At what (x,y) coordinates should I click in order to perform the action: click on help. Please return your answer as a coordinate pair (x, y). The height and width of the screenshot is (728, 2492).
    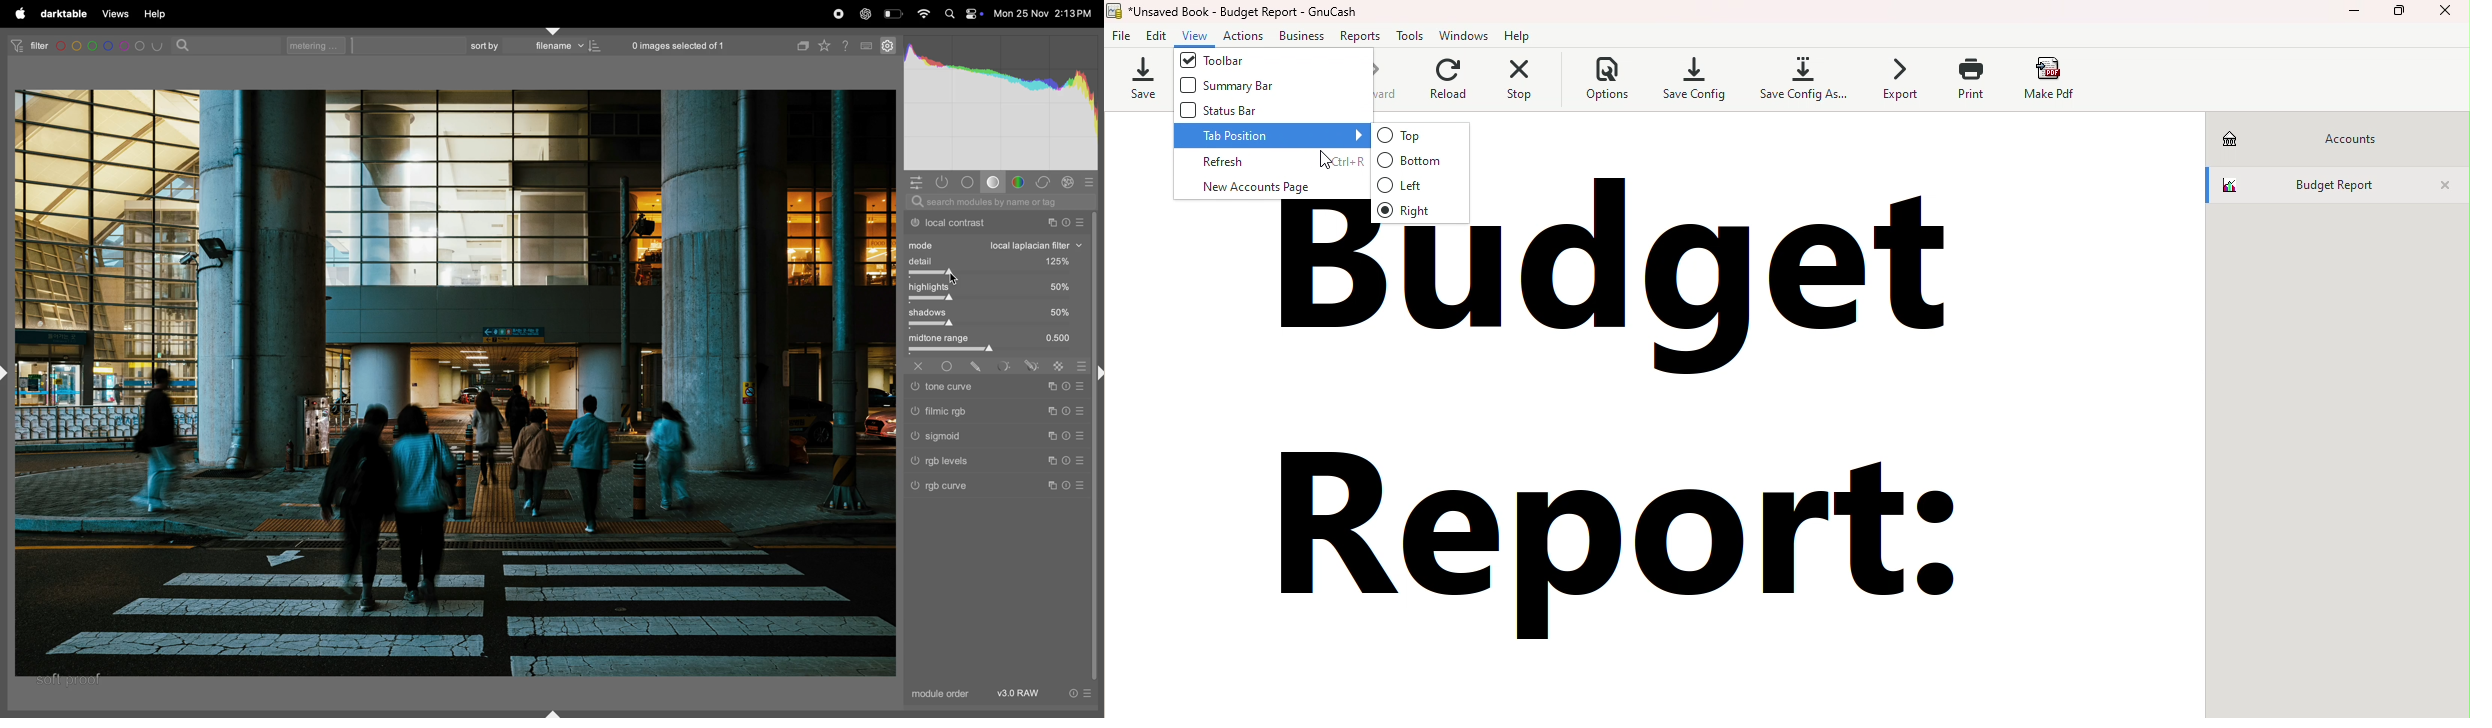
    Looking at the image, I should click on (155, 14).